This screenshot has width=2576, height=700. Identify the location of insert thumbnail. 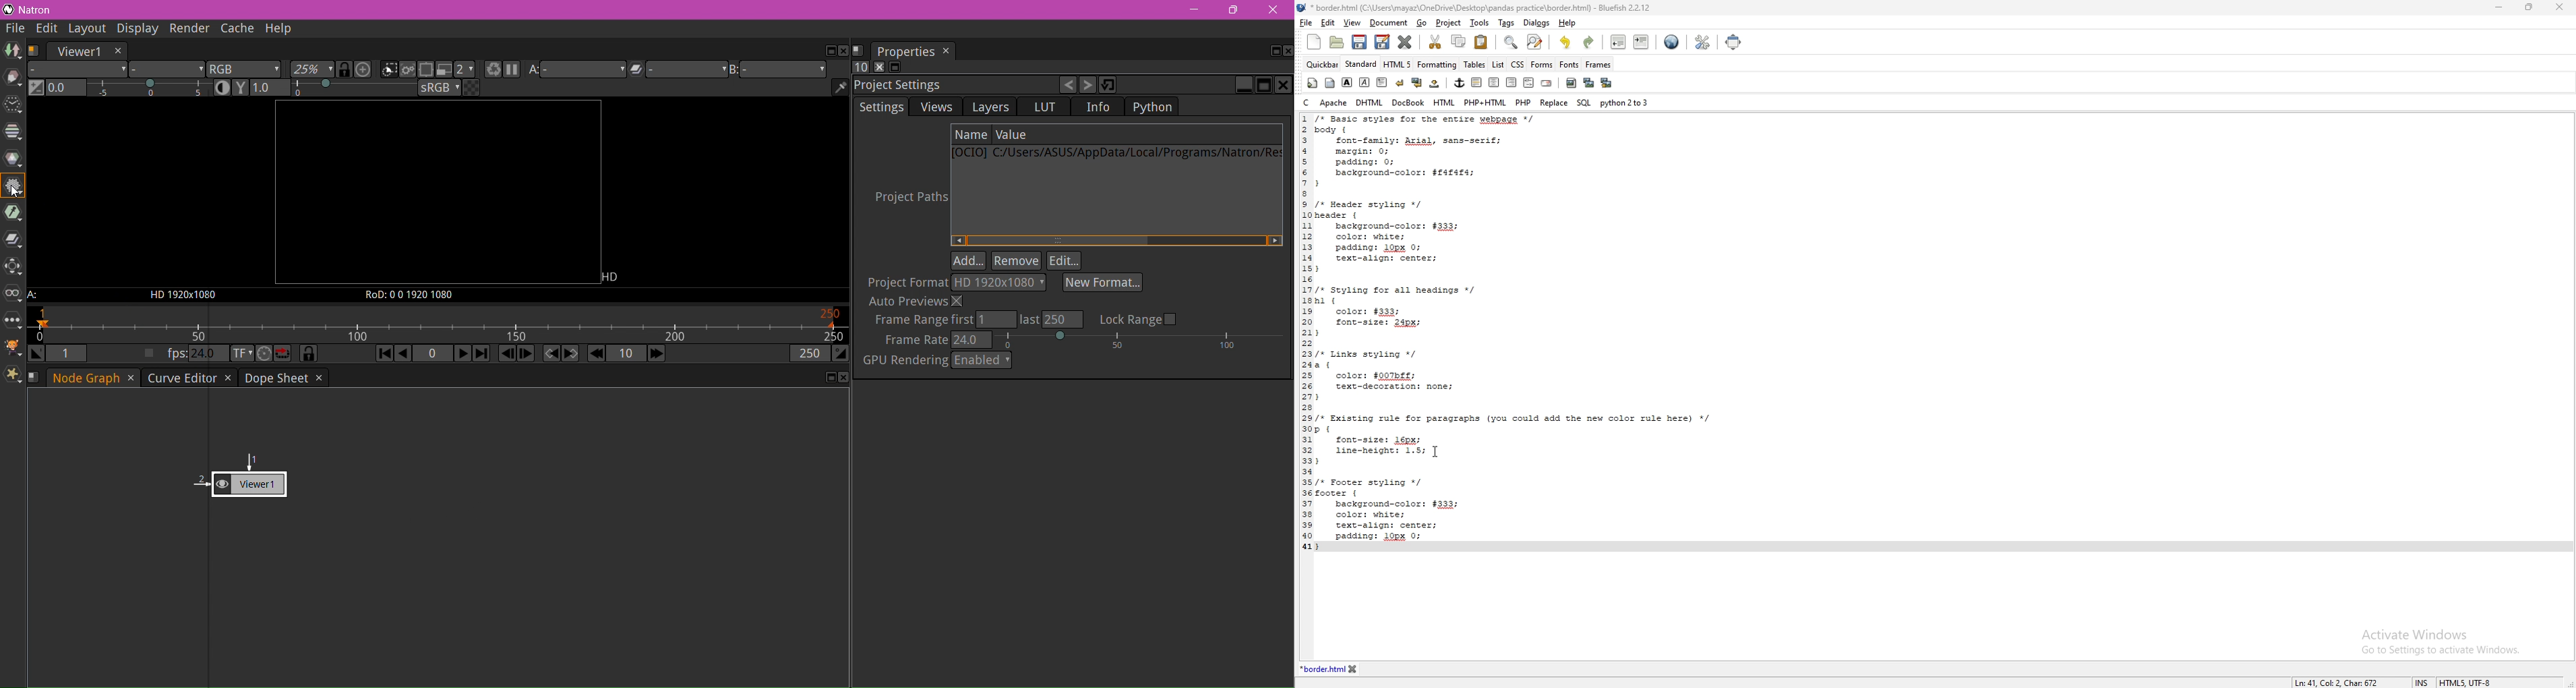
(1589, 83).